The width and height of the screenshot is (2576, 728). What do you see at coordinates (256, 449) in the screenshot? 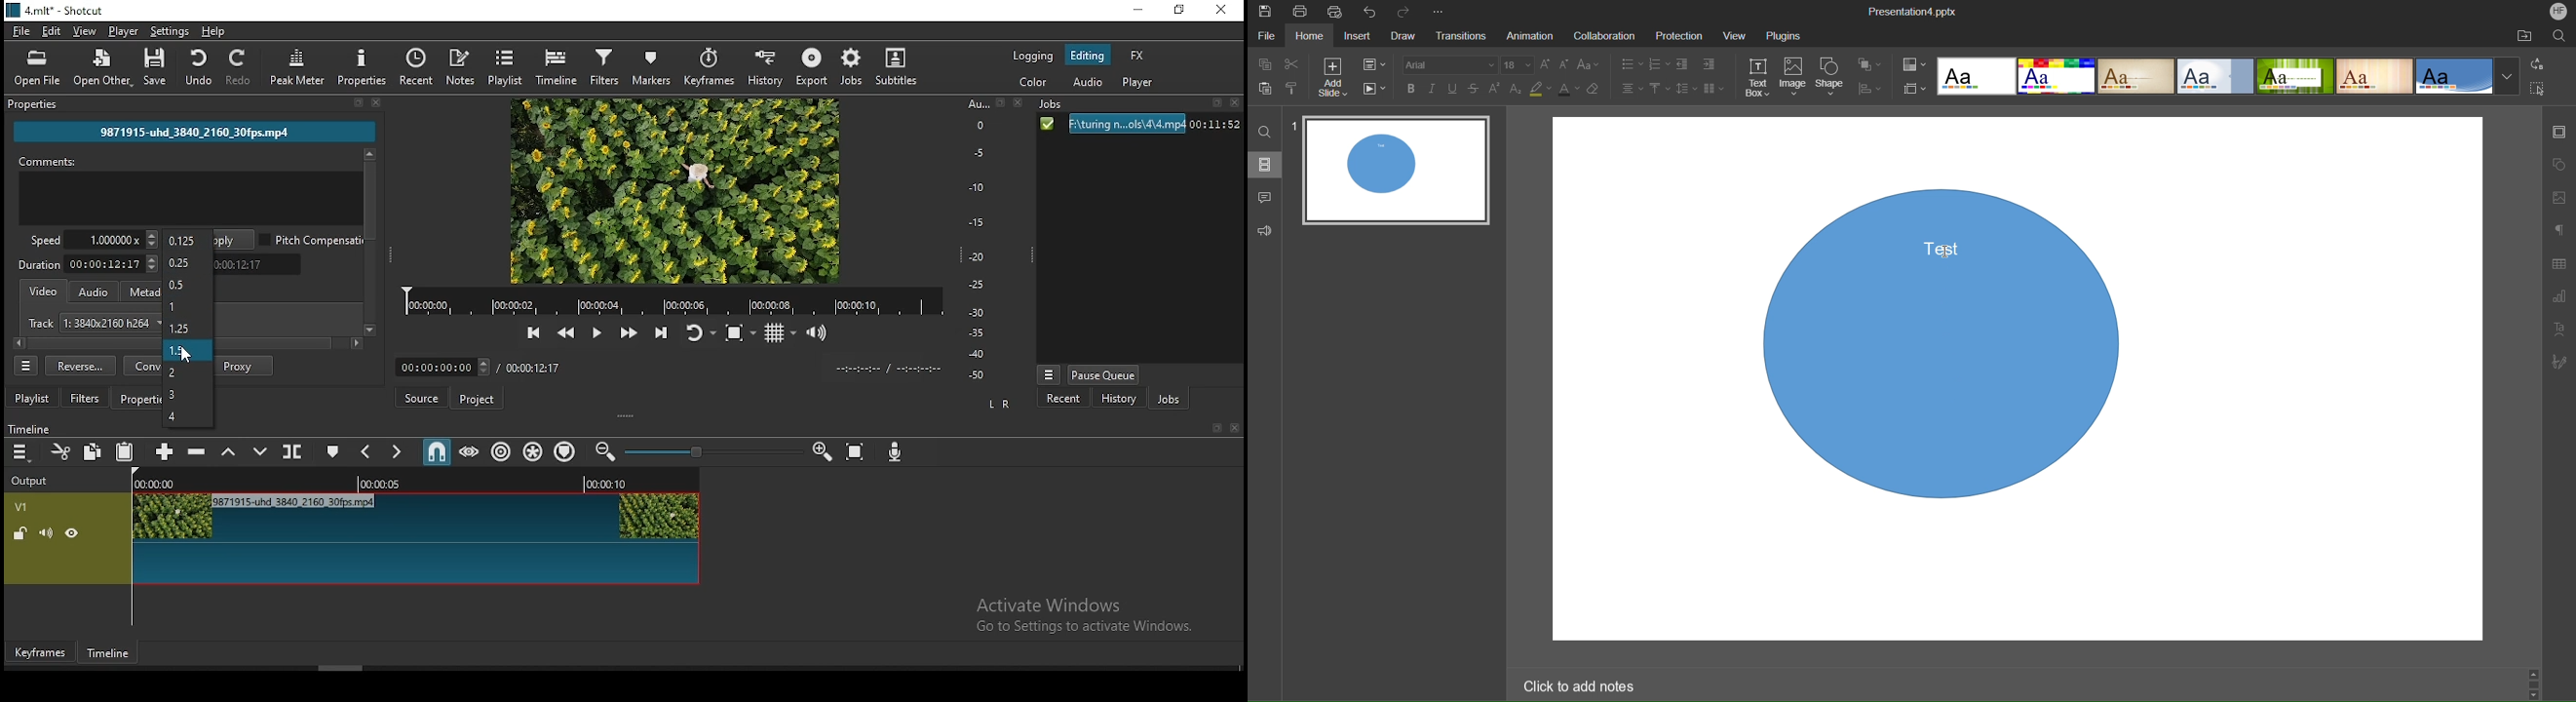
I see `overwrite` at bounding box center [256, 449].